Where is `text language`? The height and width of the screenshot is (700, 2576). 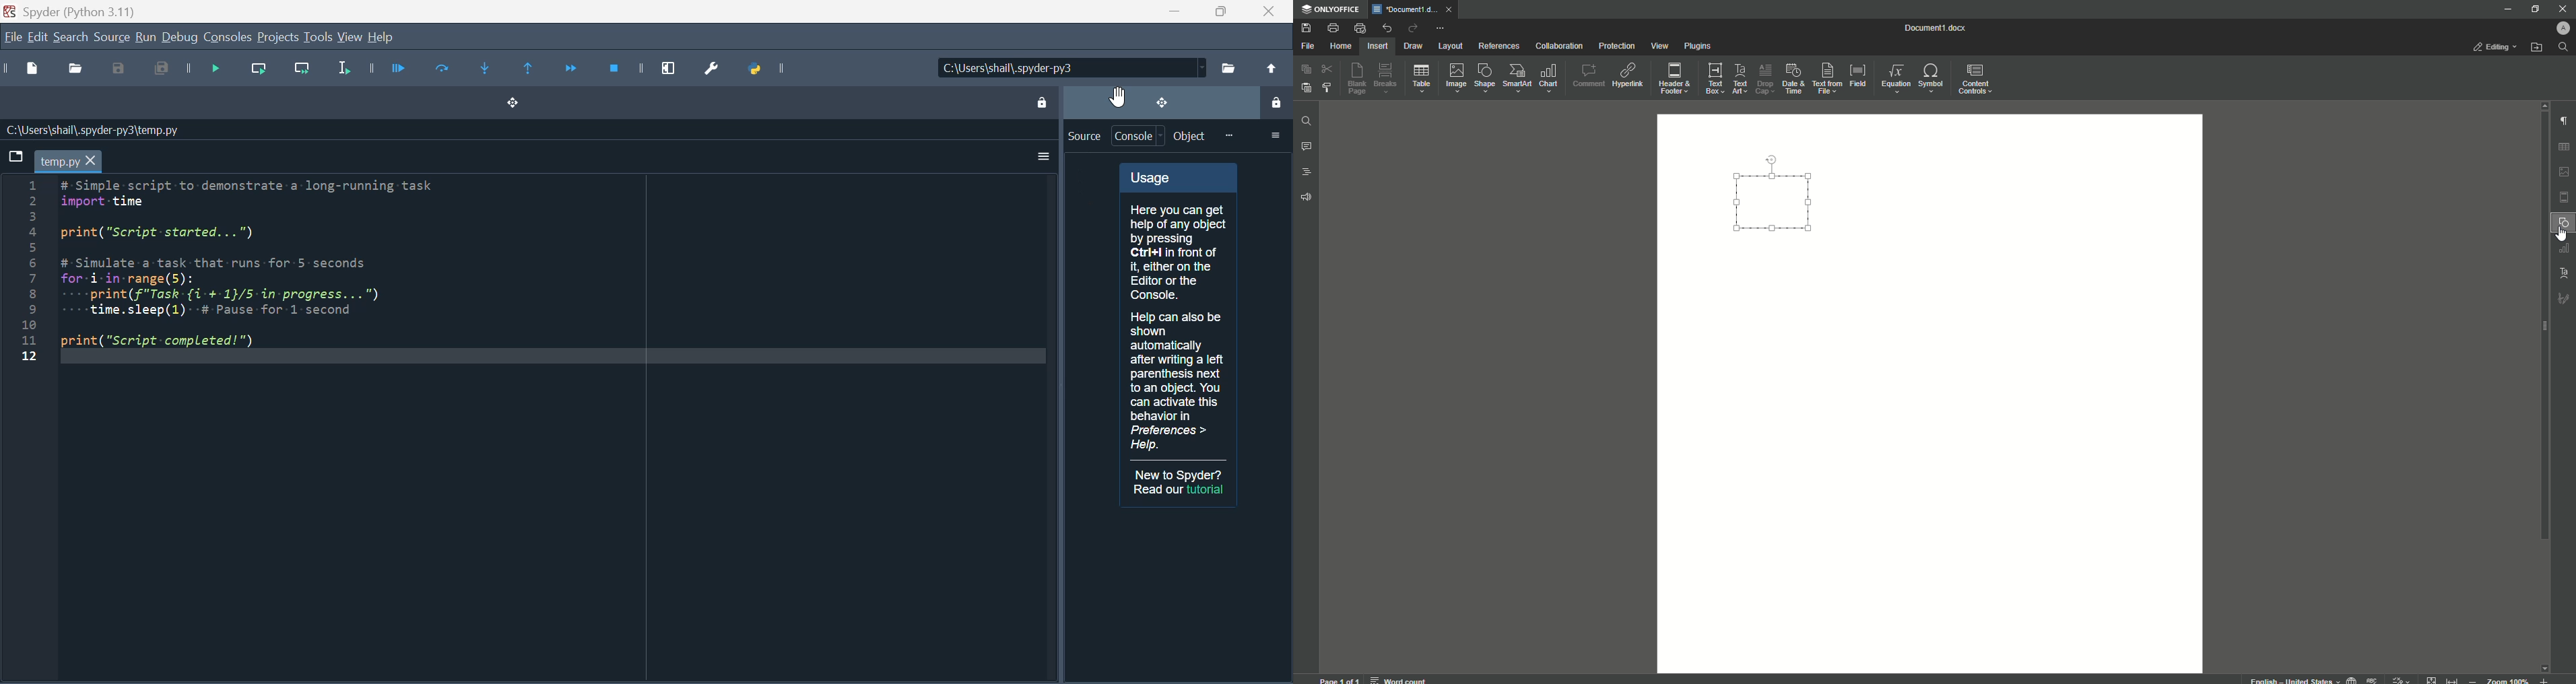 text language is located at coordinates (2289, 679).